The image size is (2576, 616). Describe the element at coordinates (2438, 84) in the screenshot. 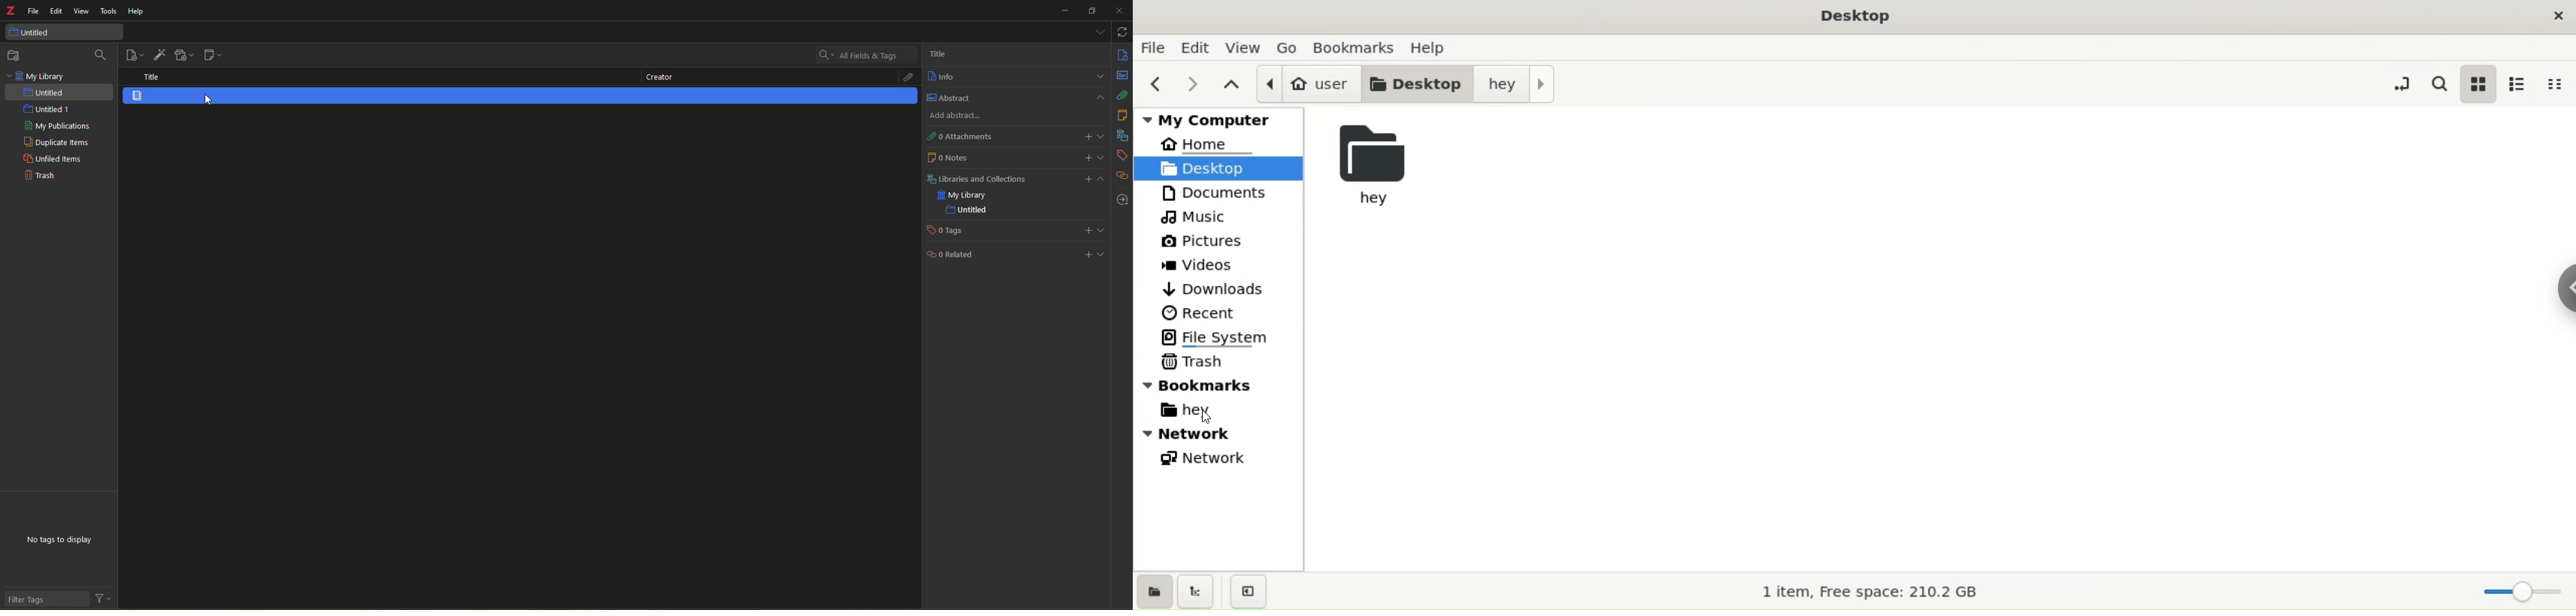

I see `search` at that location.